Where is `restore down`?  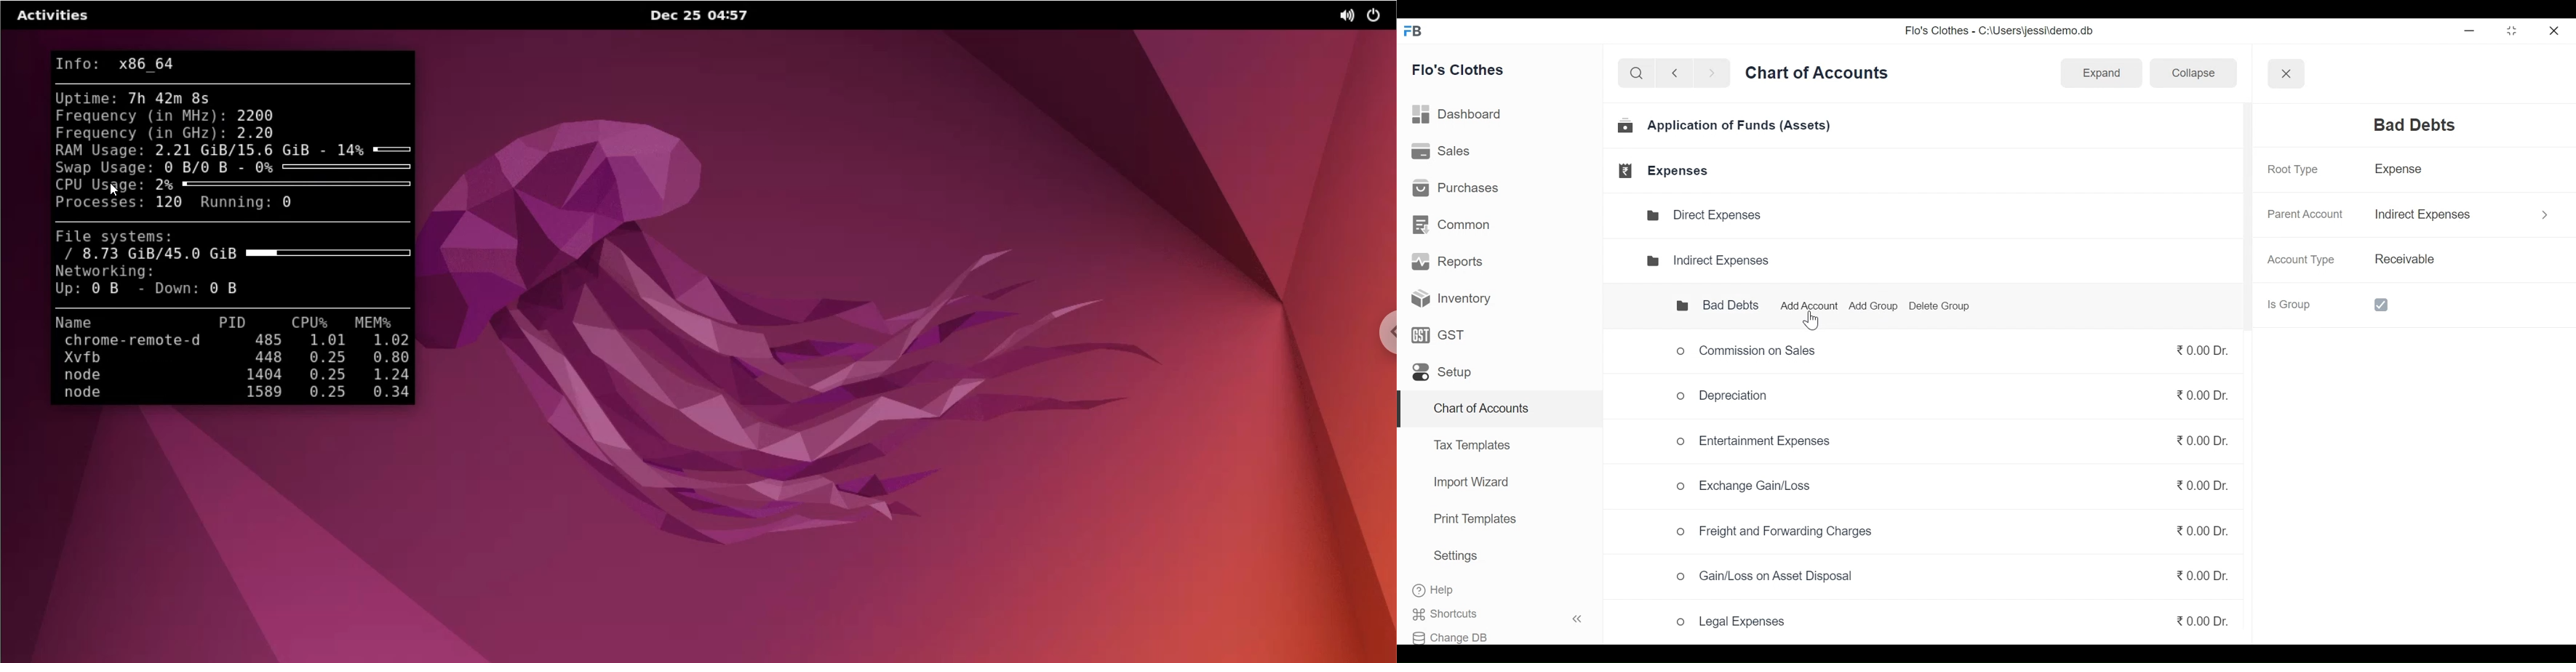 restore down is located at coordinates (2511, 31).